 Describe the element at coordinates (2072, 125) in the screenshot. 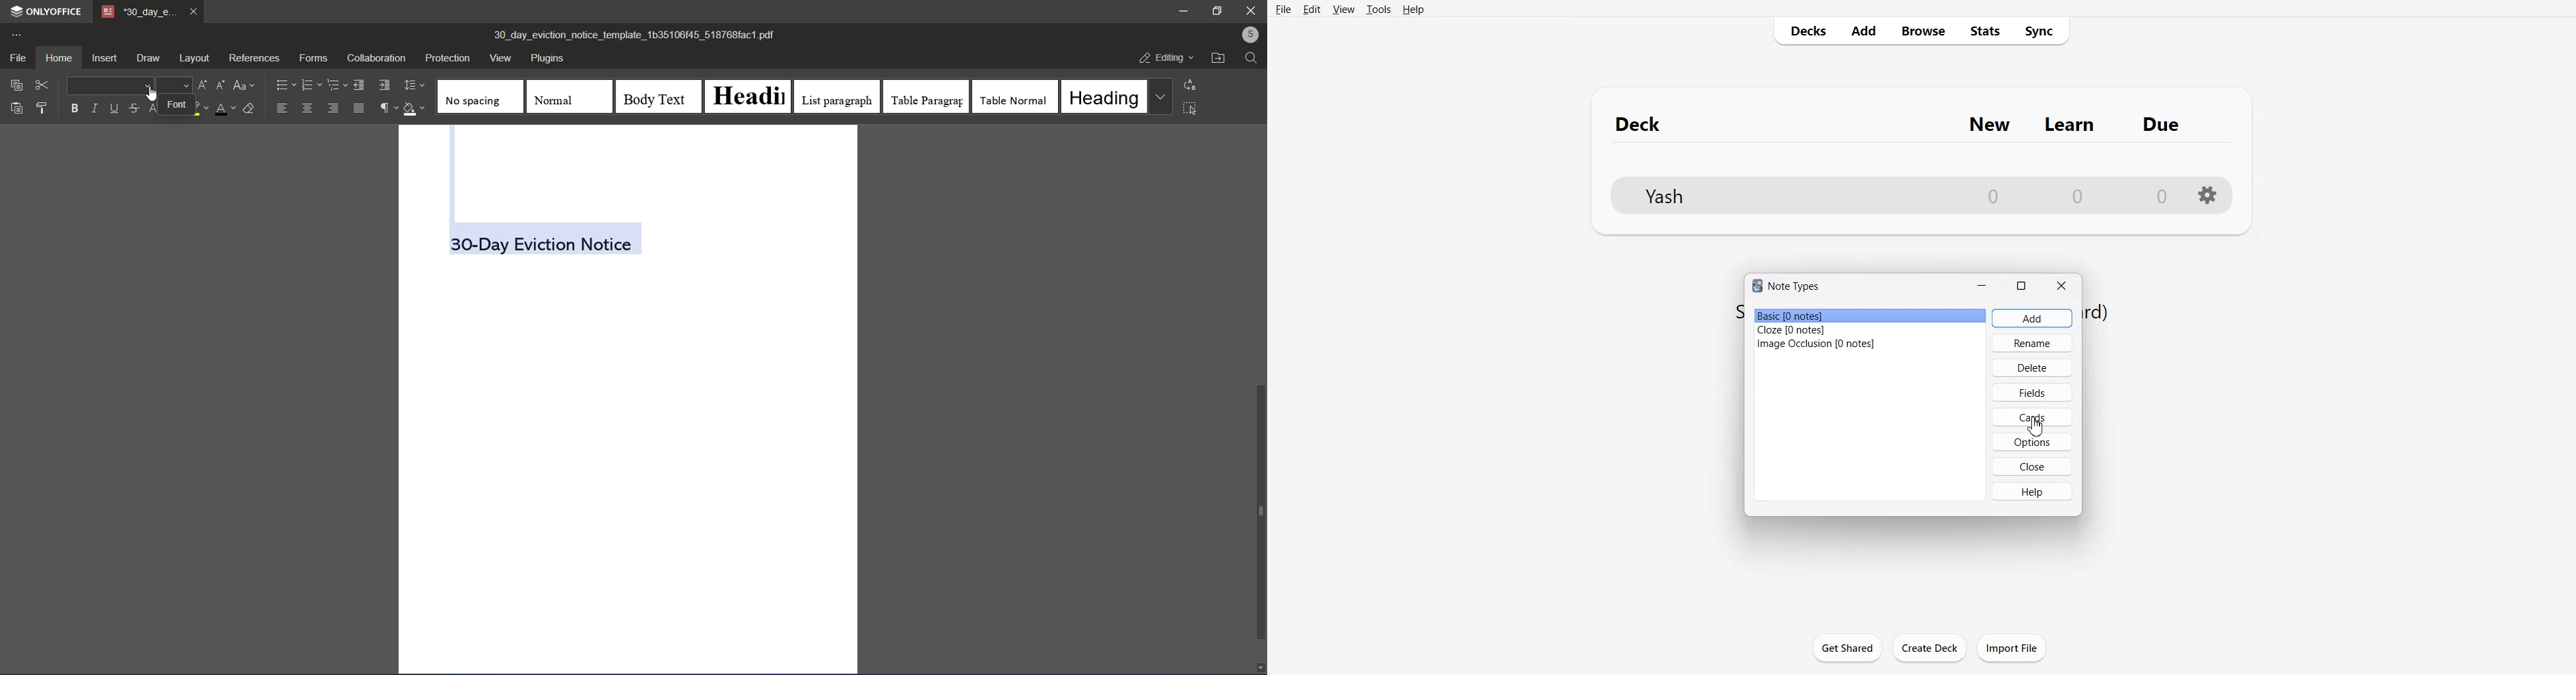

I see `Learn` at that location.